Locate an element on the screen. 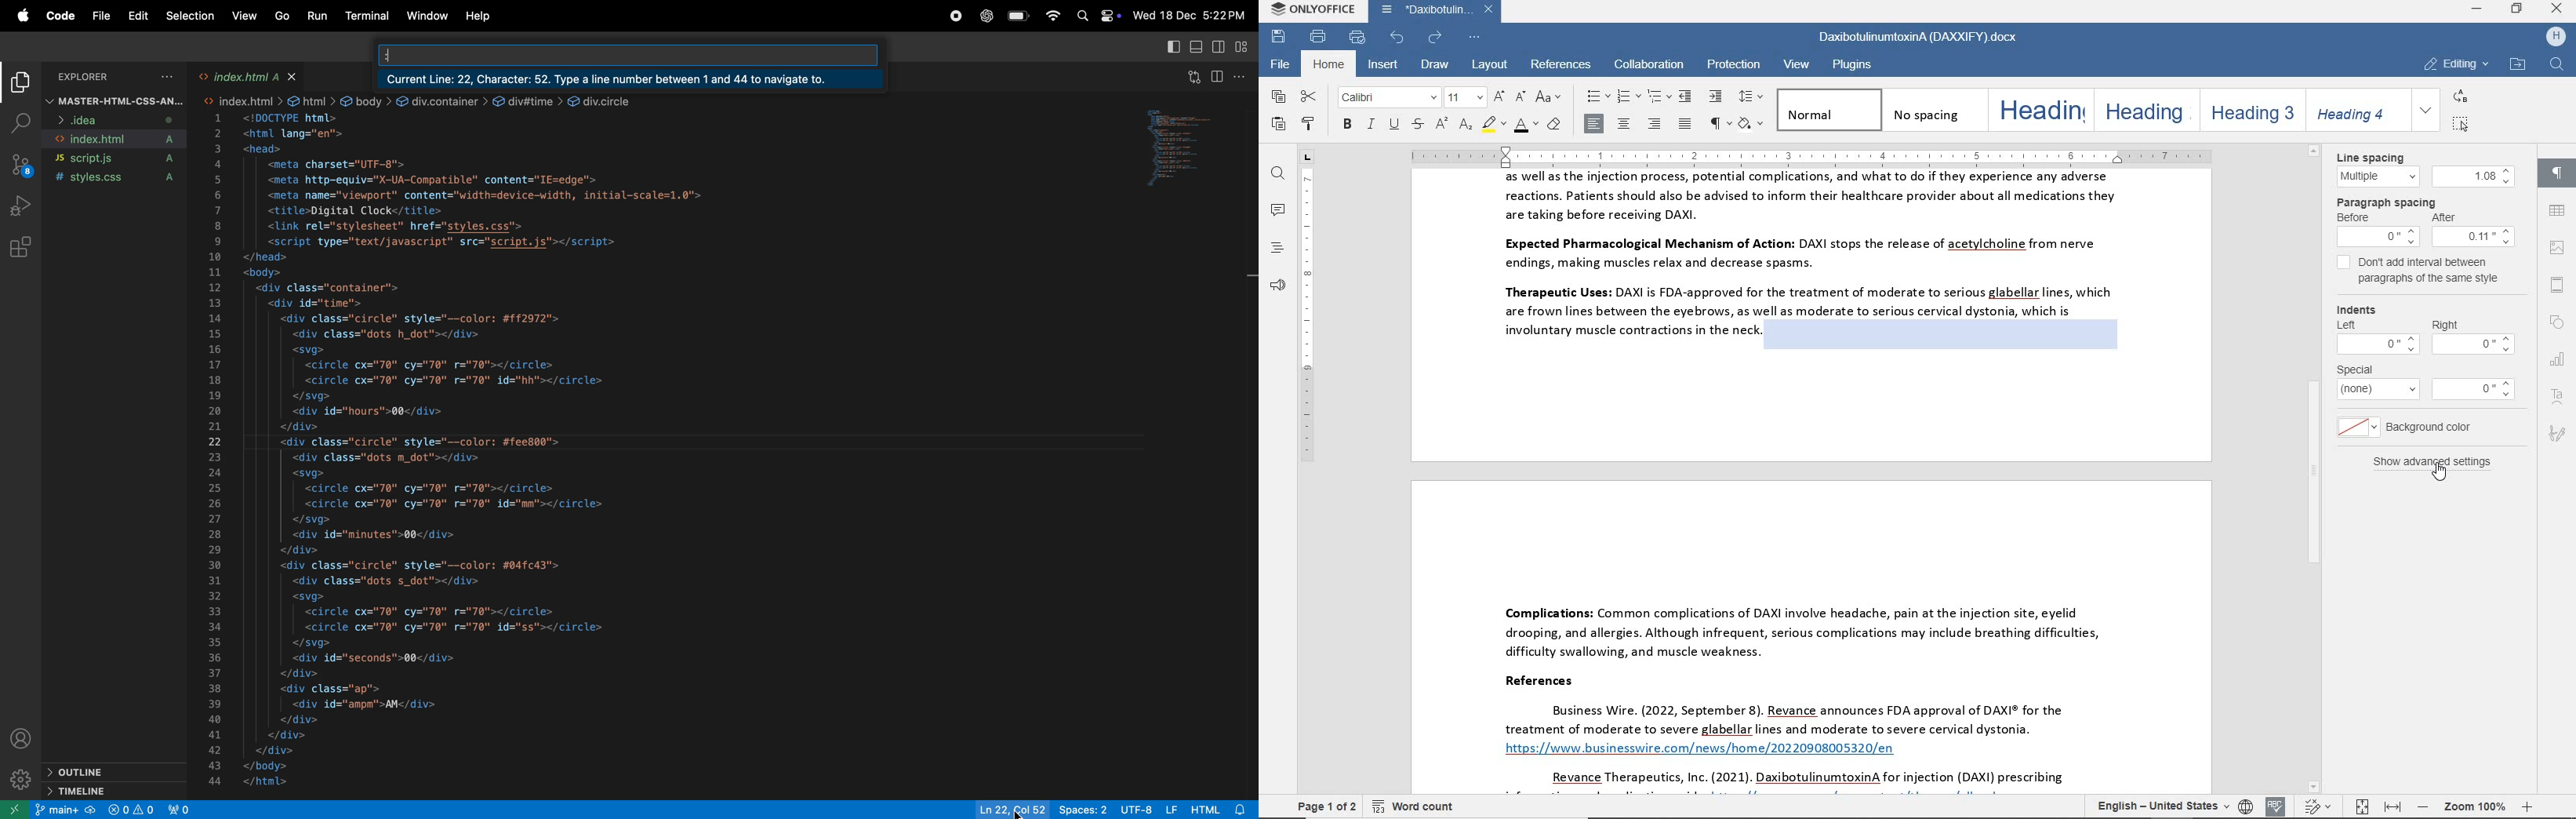  zoom out or zoom in is located at coordinates (2474, 806).